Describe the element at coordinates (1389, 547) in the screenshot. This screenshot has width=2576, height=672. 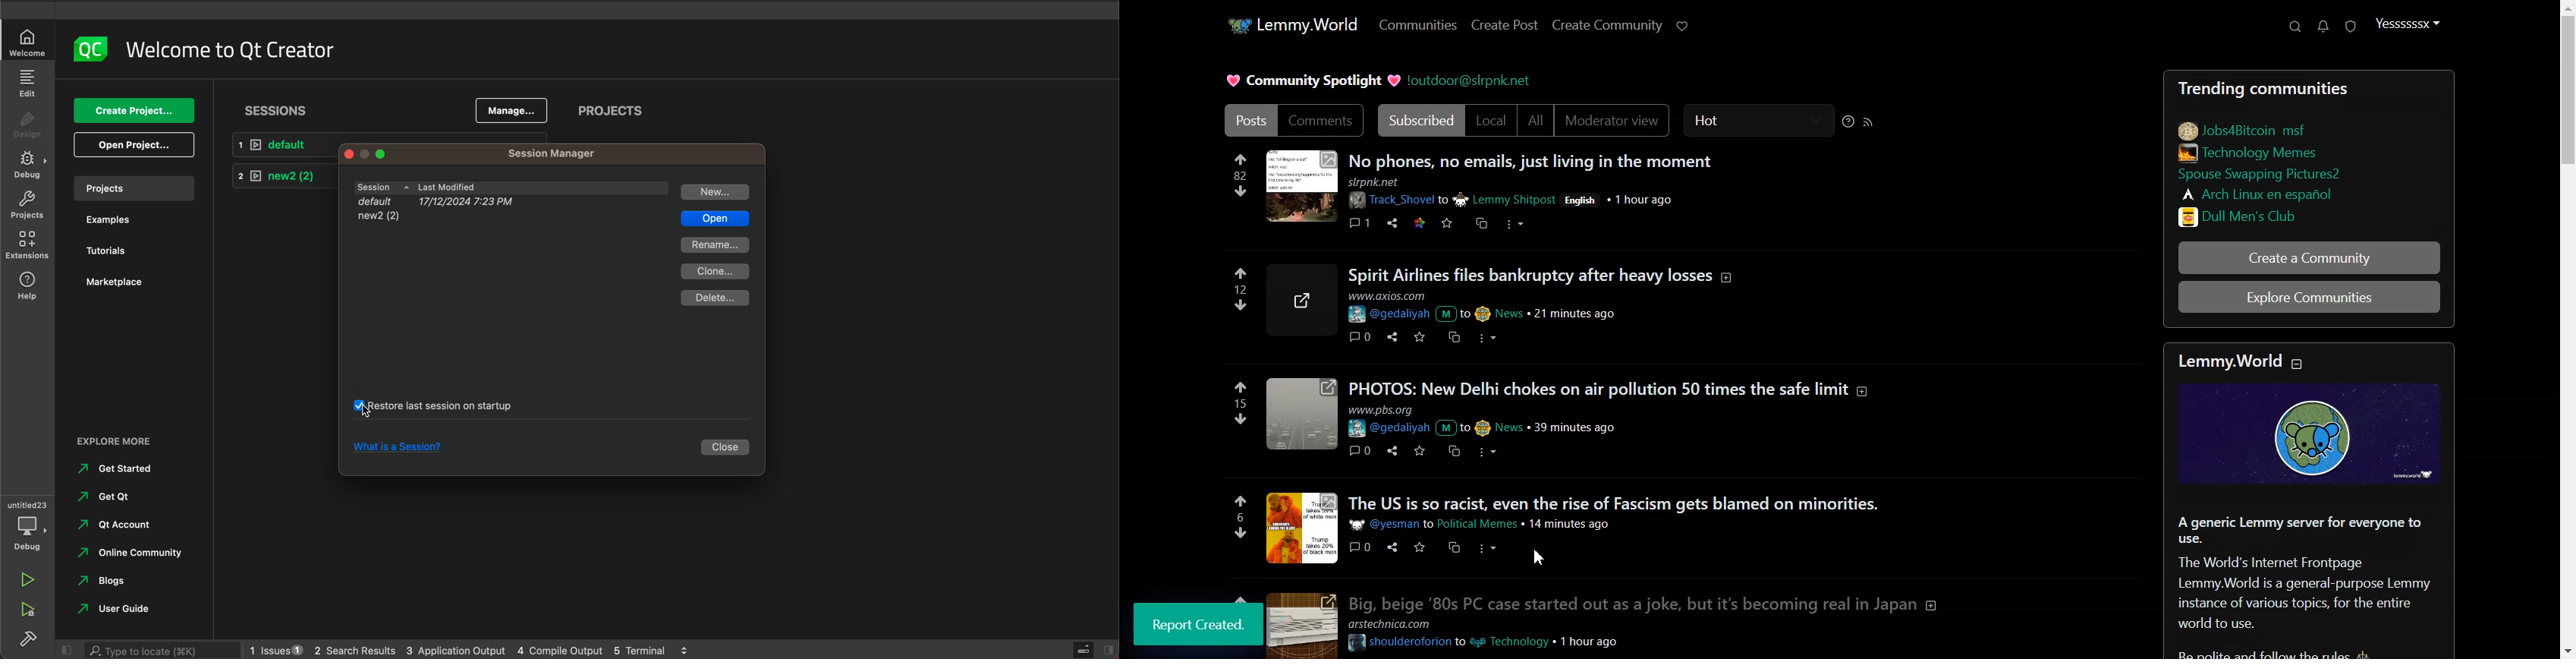
I see `share` at that location.